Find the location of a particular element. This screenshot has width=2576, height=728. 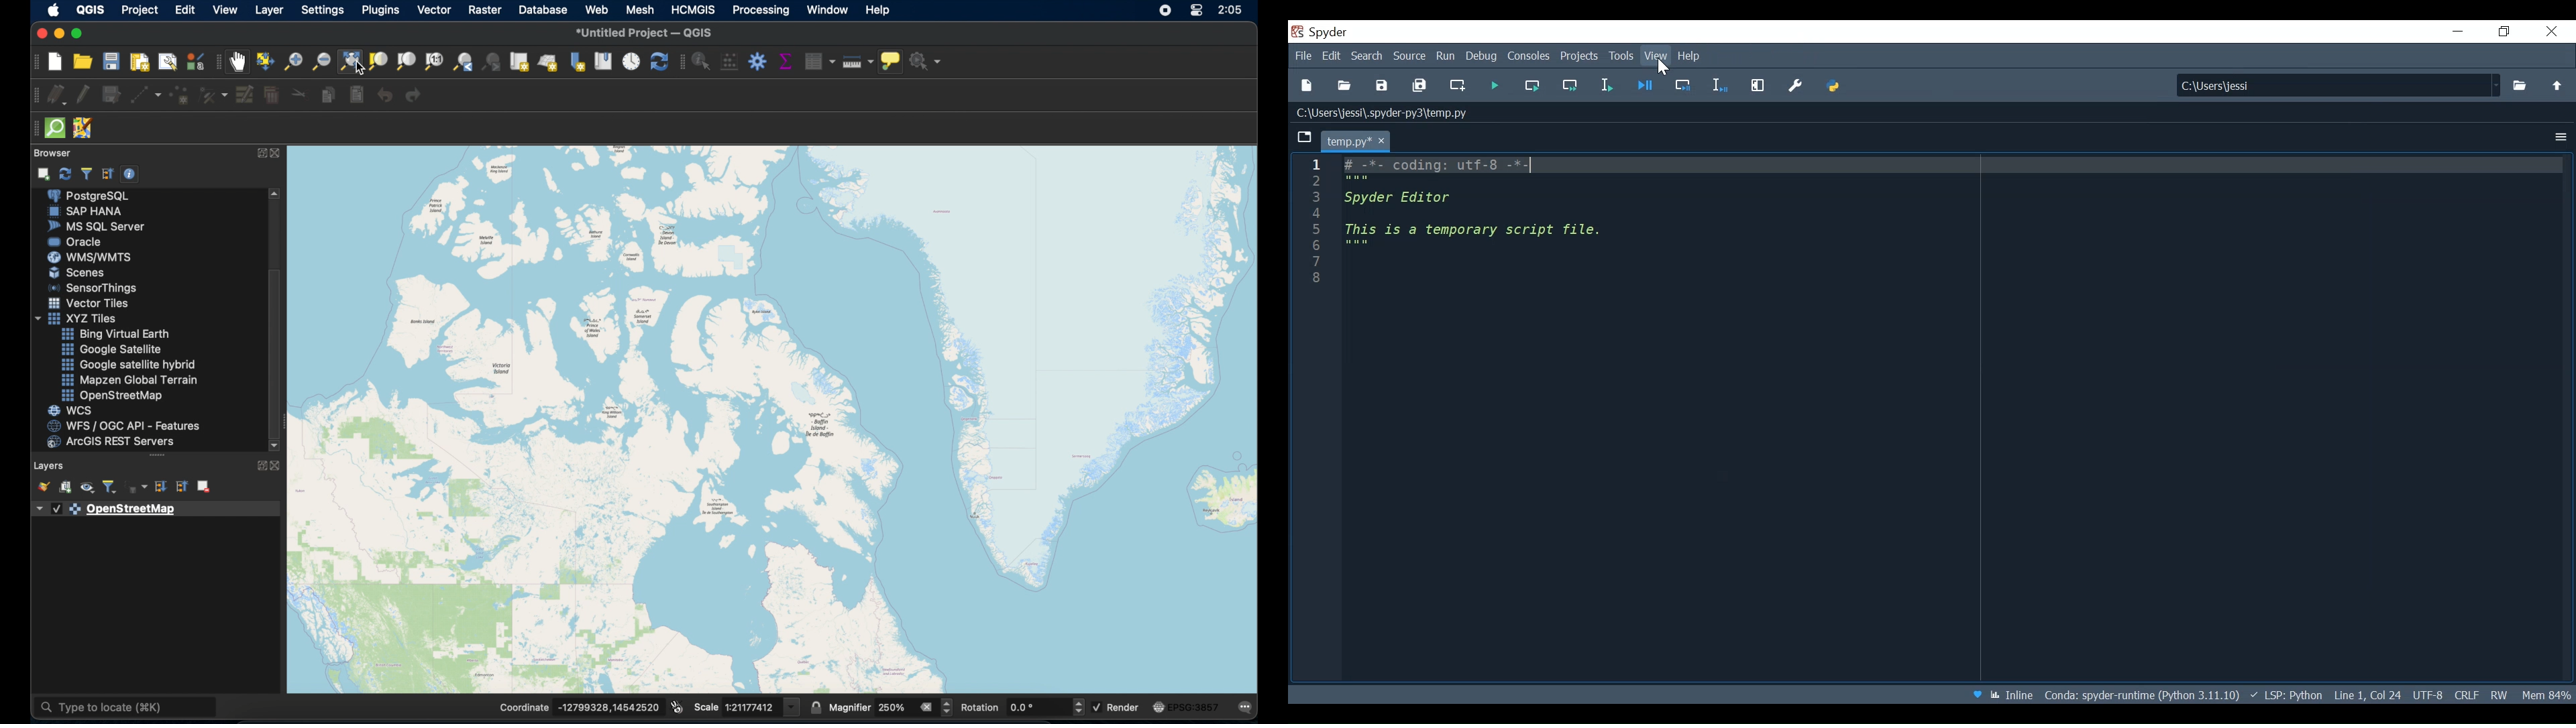

coordinate value is located at coordinates (610, 707).